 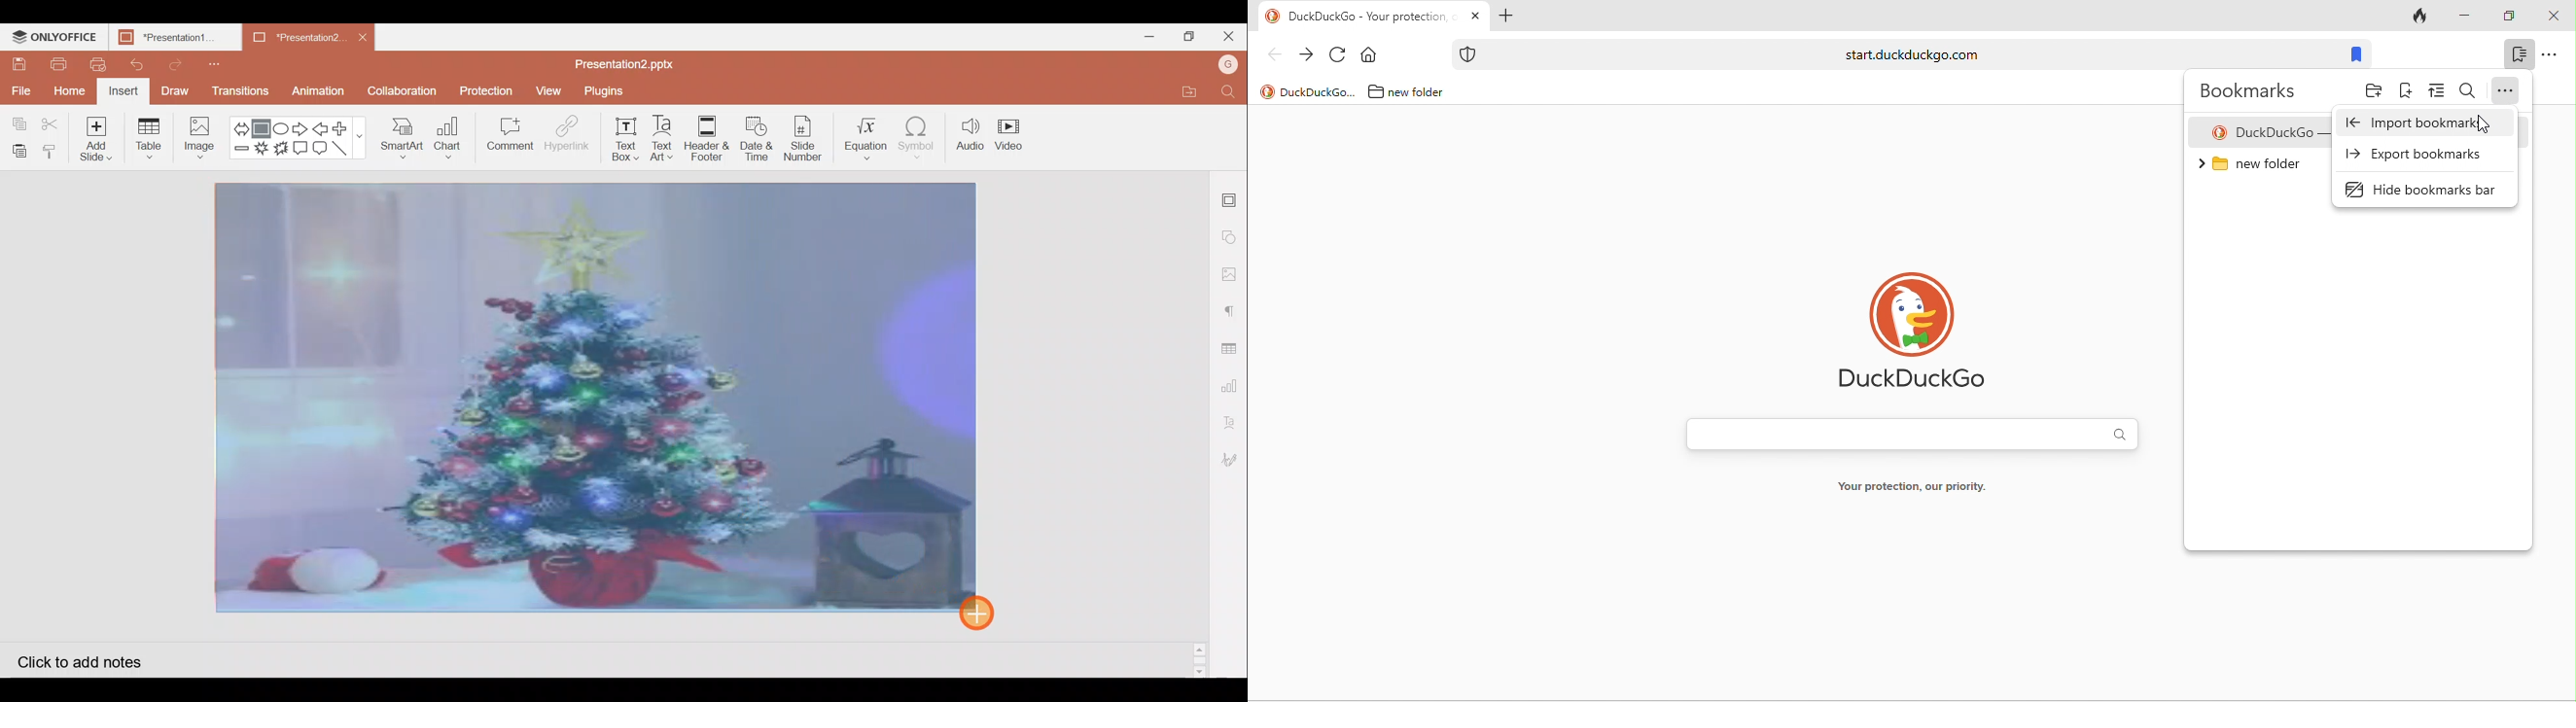 I want to click on Video, so click(x=1013, y=139).